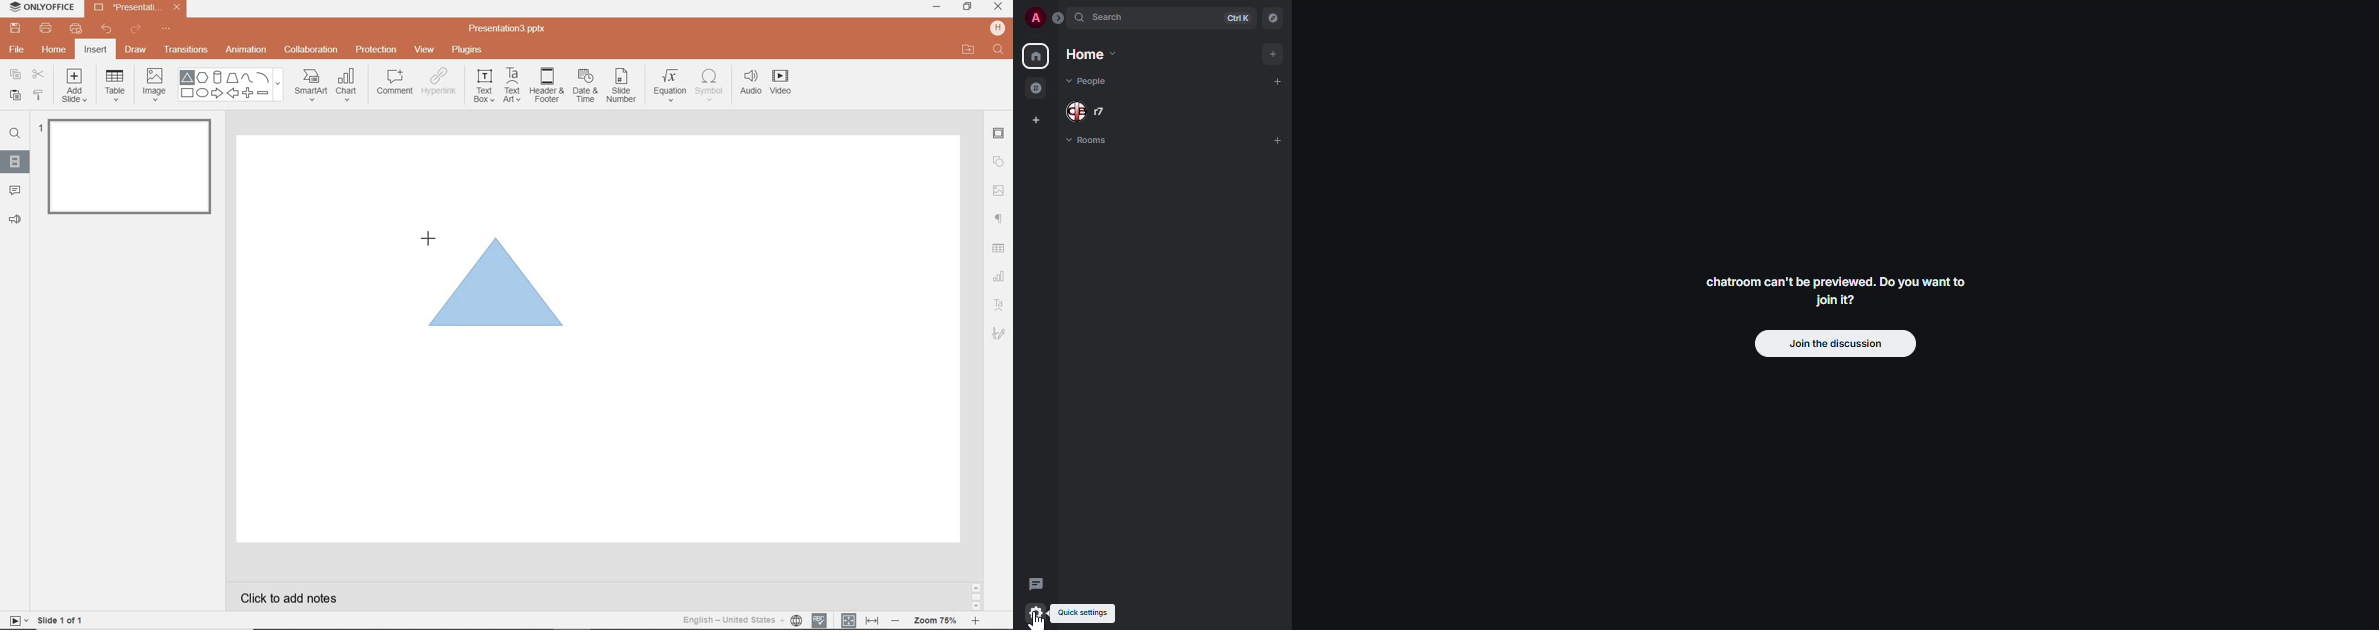 The width and height of the screenshot is (2380, 644). What do you see at coordinates (1036, 586) in the screenshot?
I see `threads` at bounding box center [1036, 586].